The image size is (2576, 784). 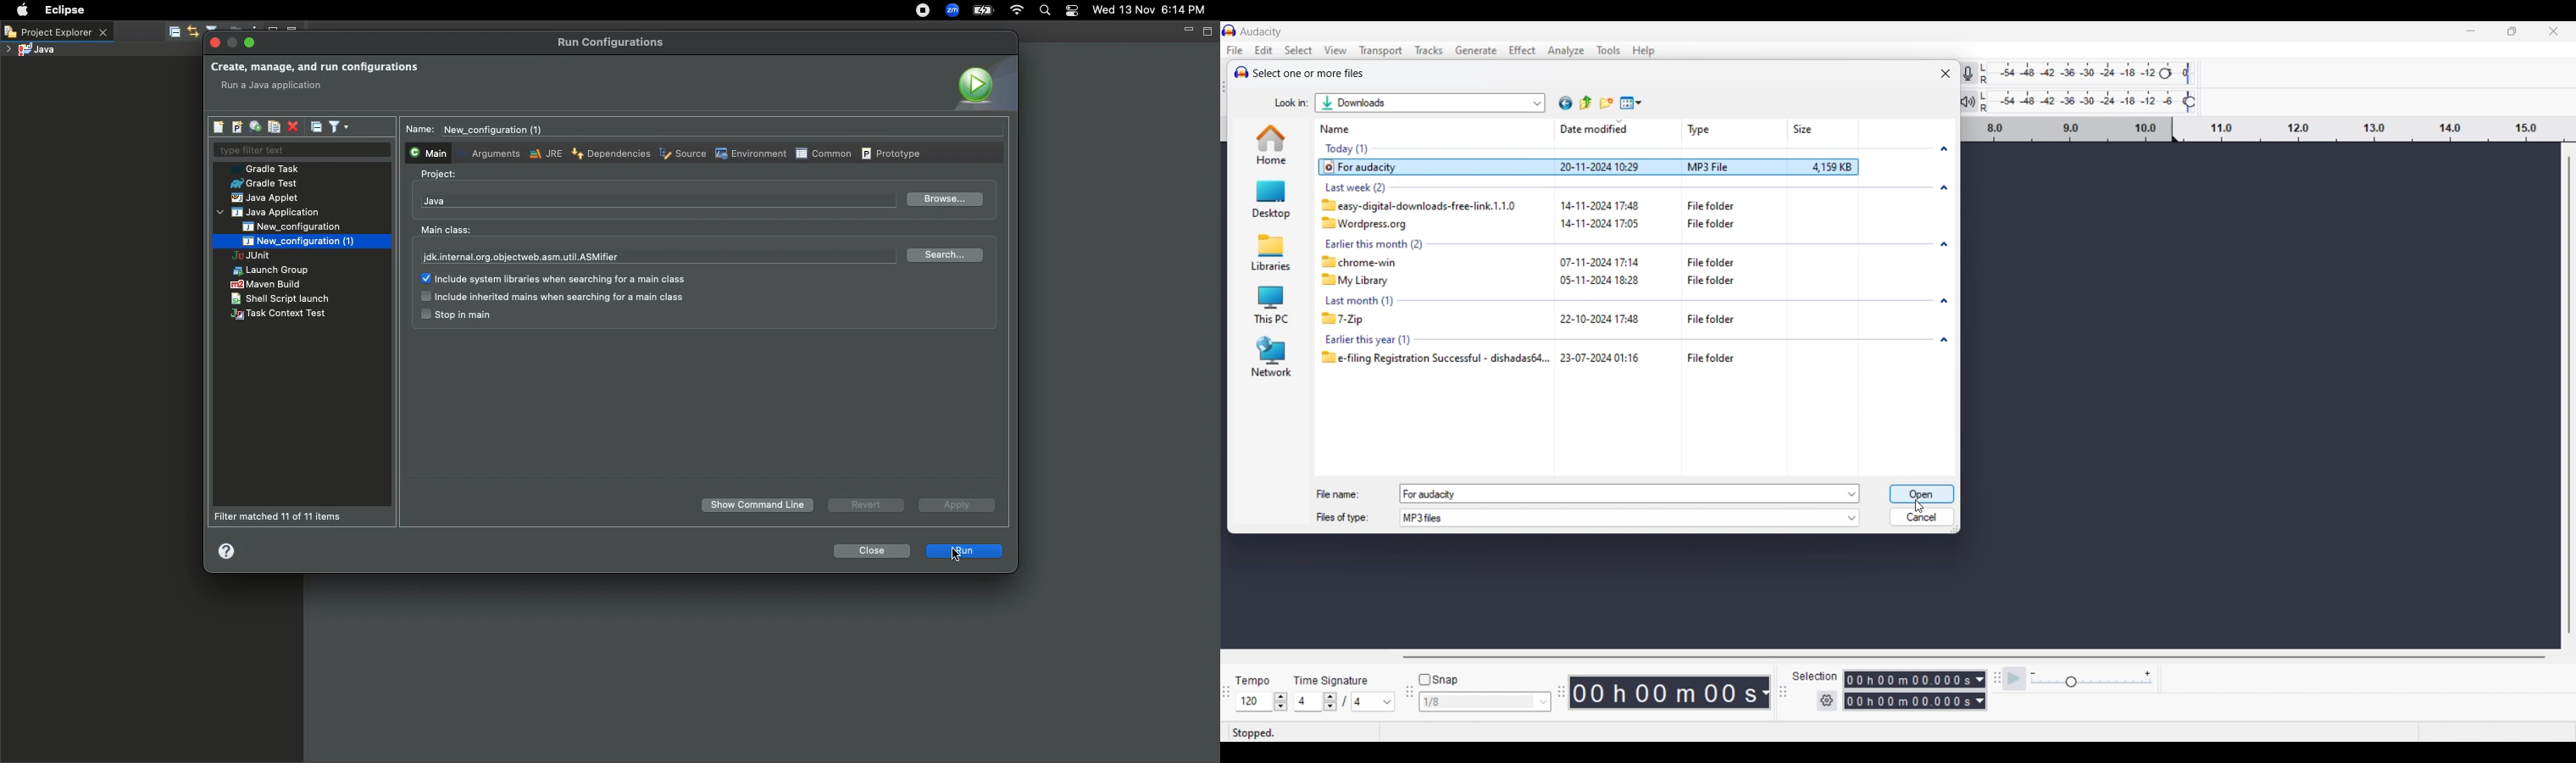 What do you see at coordinates (277, 86) in the screenshot?
I see `main type not specified` at bounding box center [277, 86].